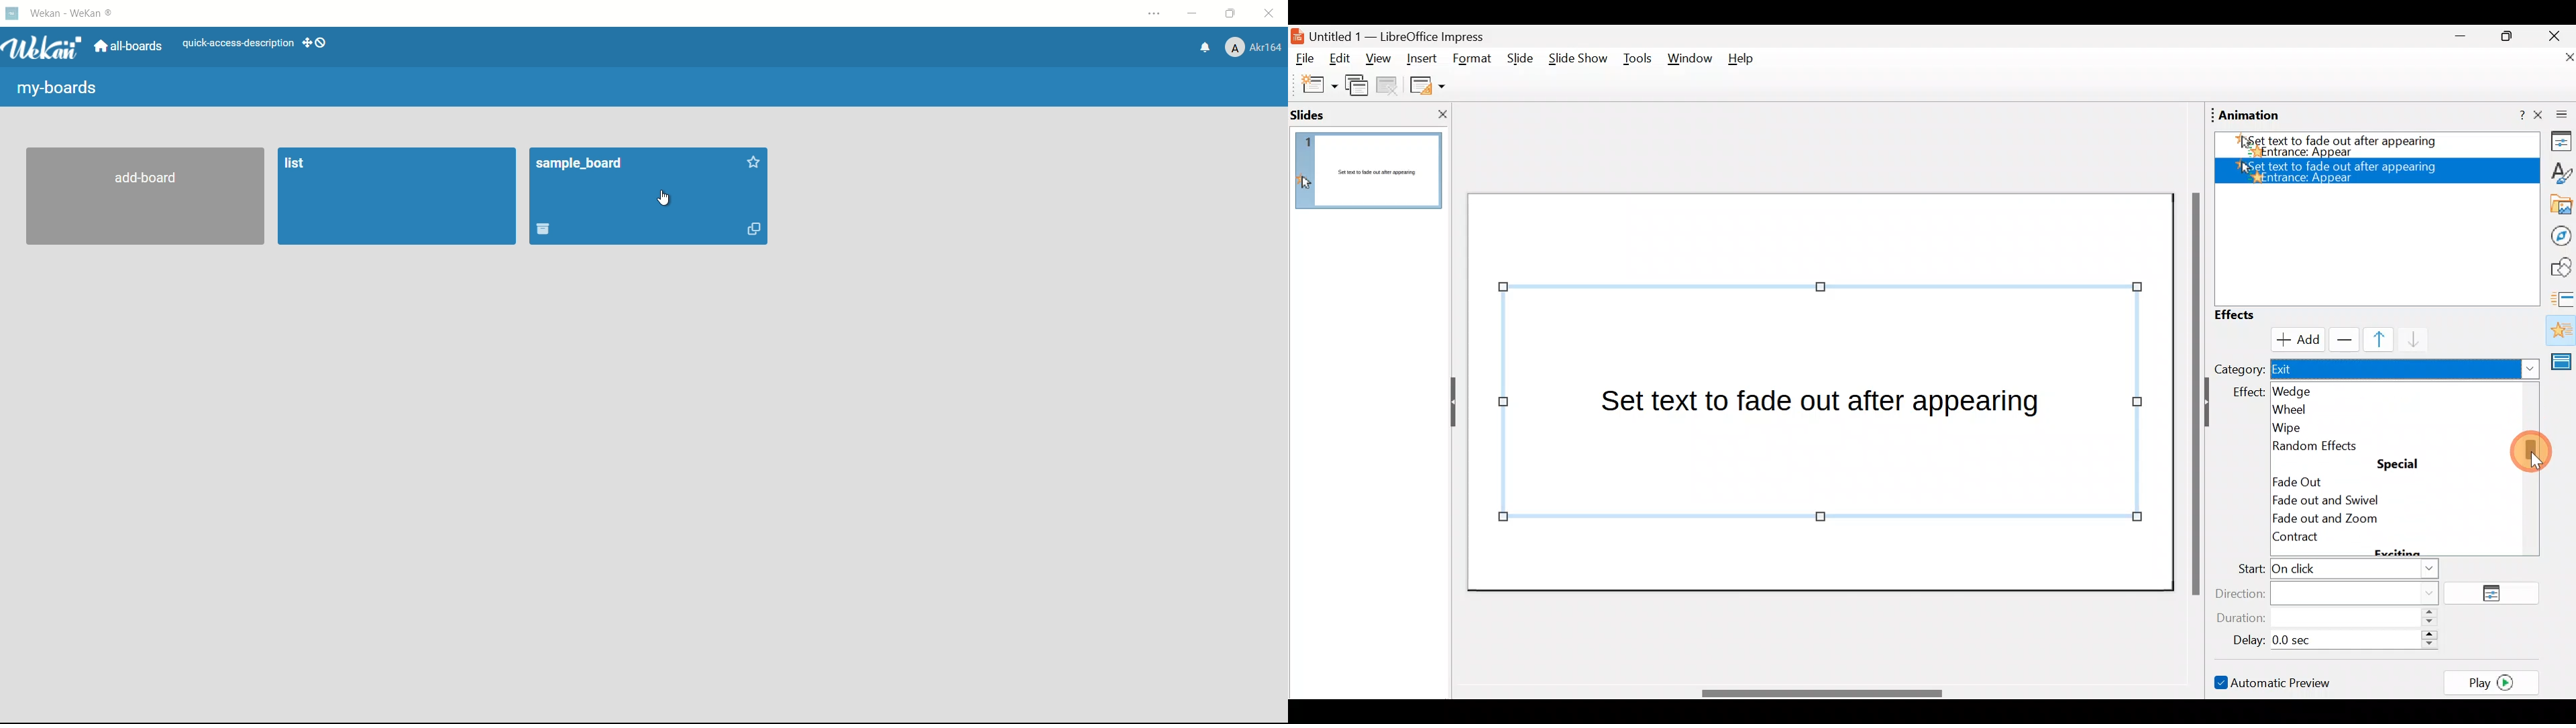 The height and width of the screenshot is (728, 2576). Describe the element at coordinates (2371, 147) in the screenshot. I see `Appear effect added` at that location.